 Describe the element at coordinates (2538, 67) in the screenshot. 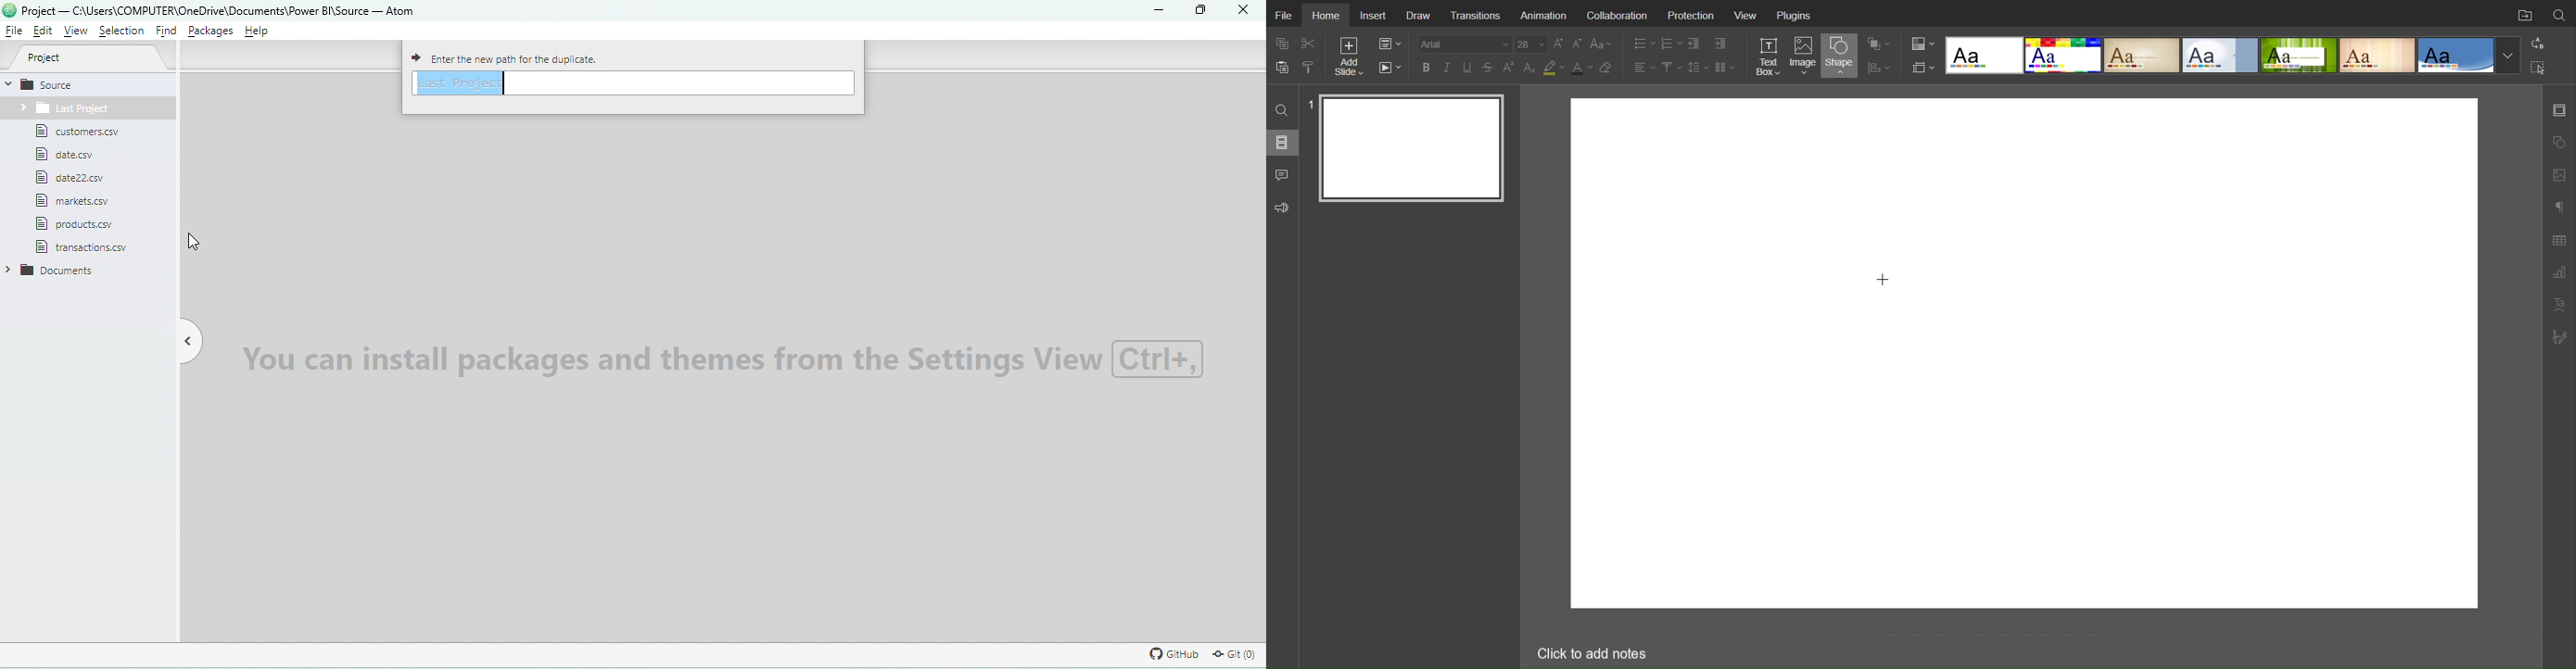

I see `Selection` at that location.